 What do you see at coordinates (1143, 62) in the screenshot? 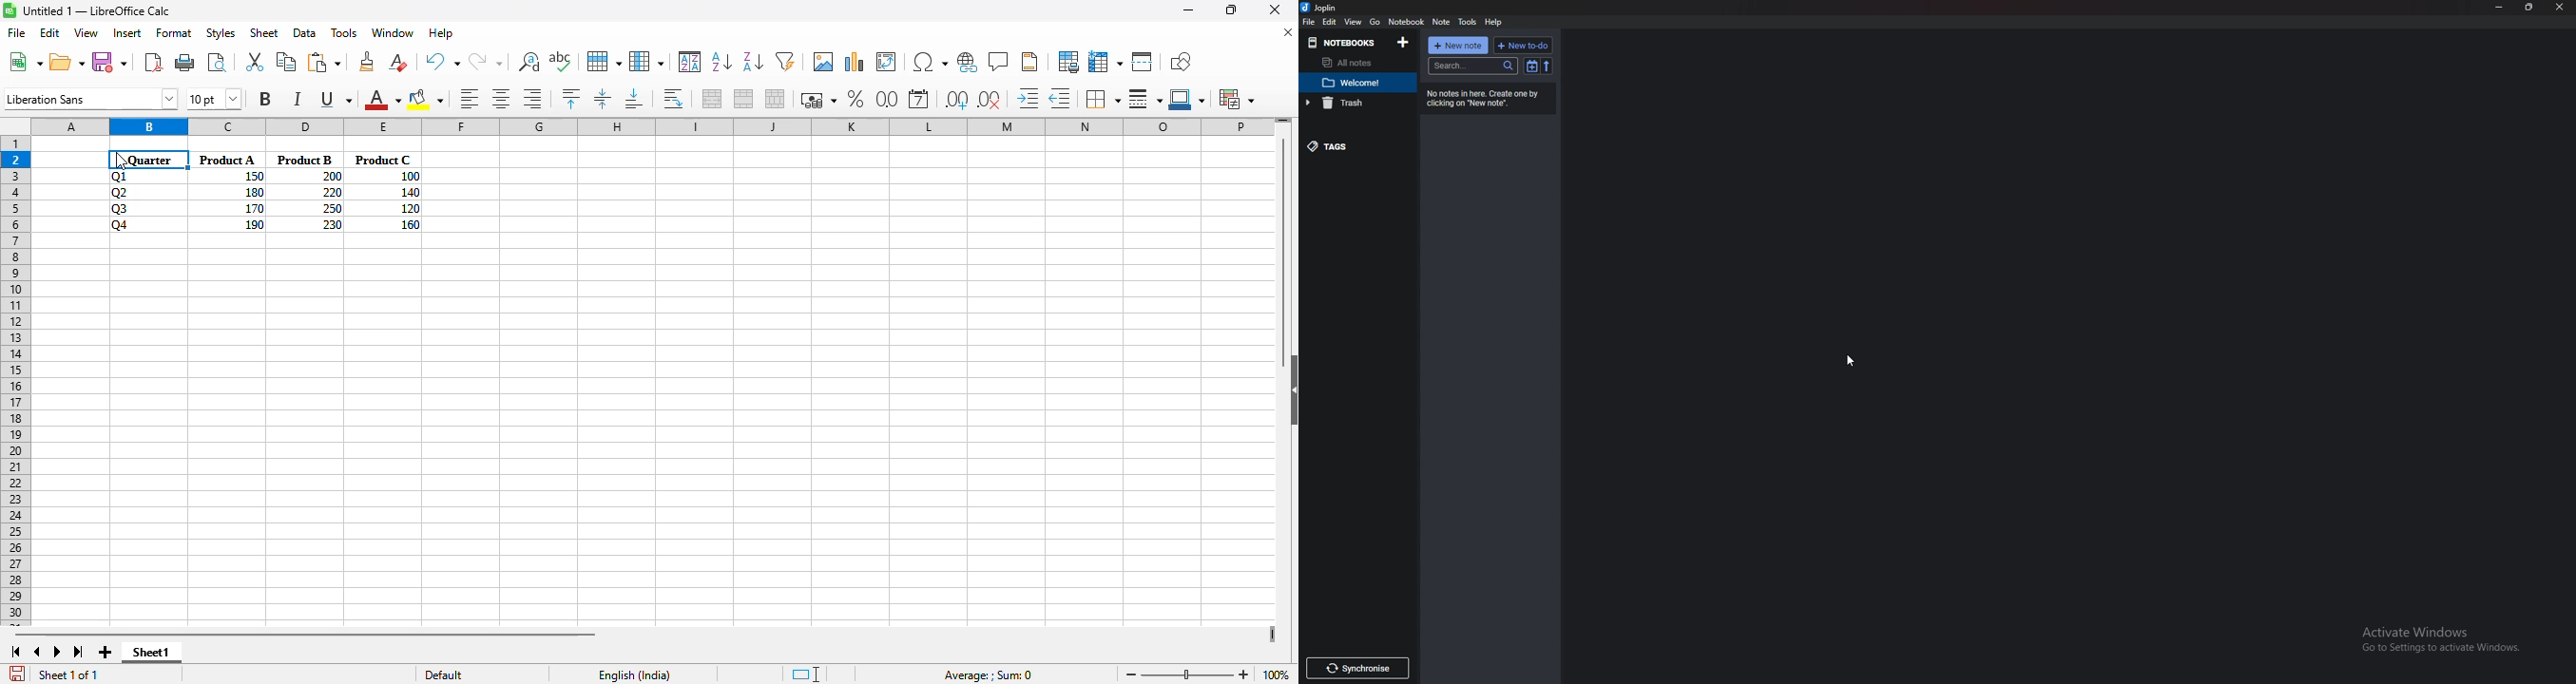
I see `split window` at bounding box center [1143, 62].